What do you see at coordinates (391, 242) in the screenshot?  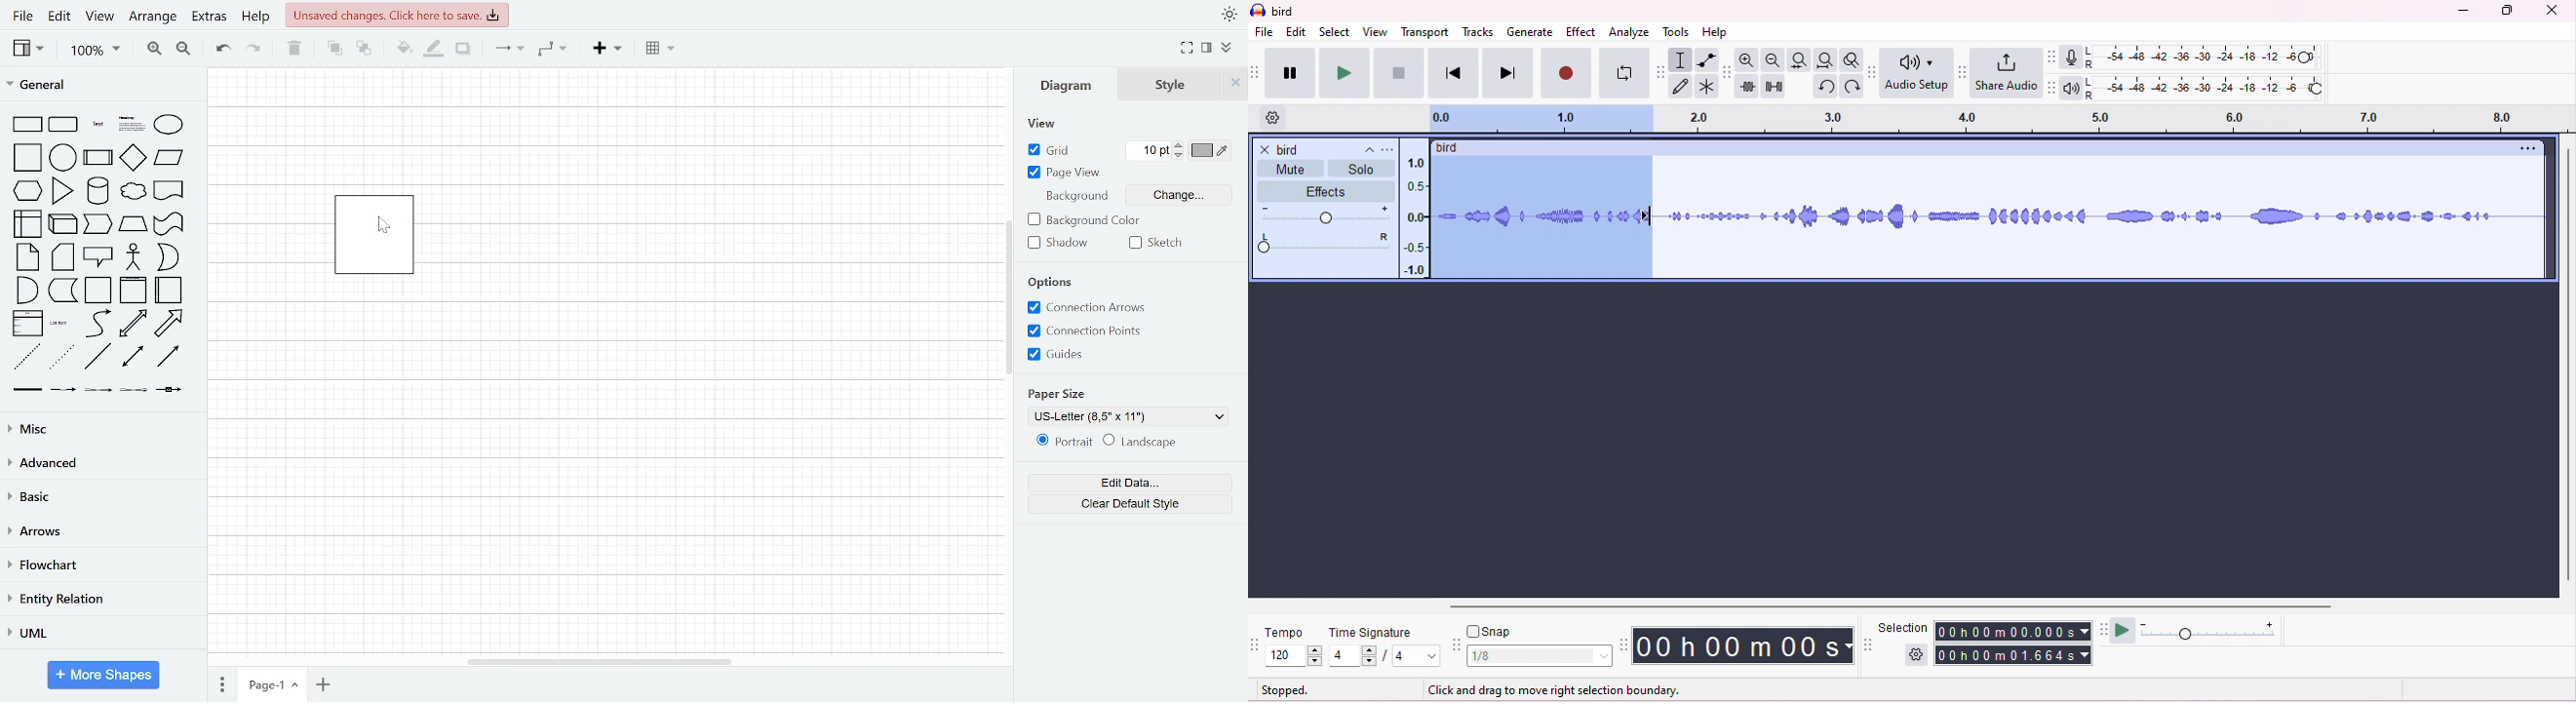 I see `locked shape` at bounding box center [391, 242].